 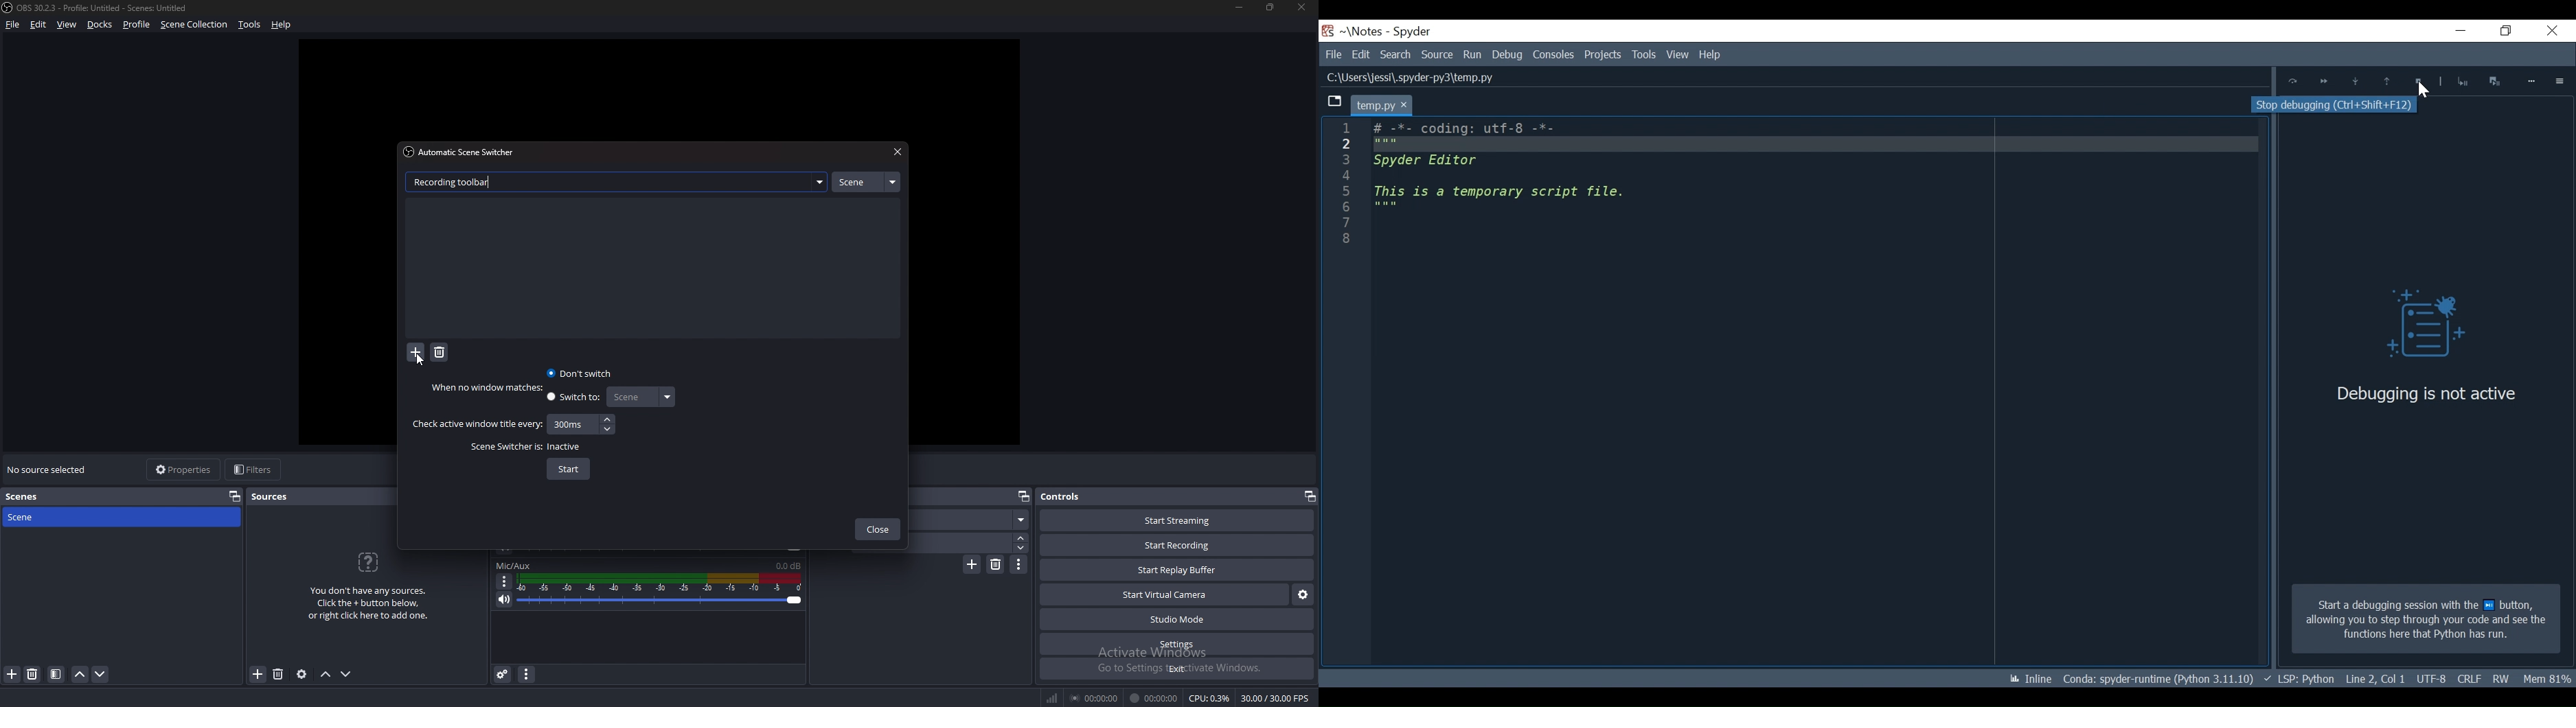 I want to click on remove transition, so click(x=996, y=564).